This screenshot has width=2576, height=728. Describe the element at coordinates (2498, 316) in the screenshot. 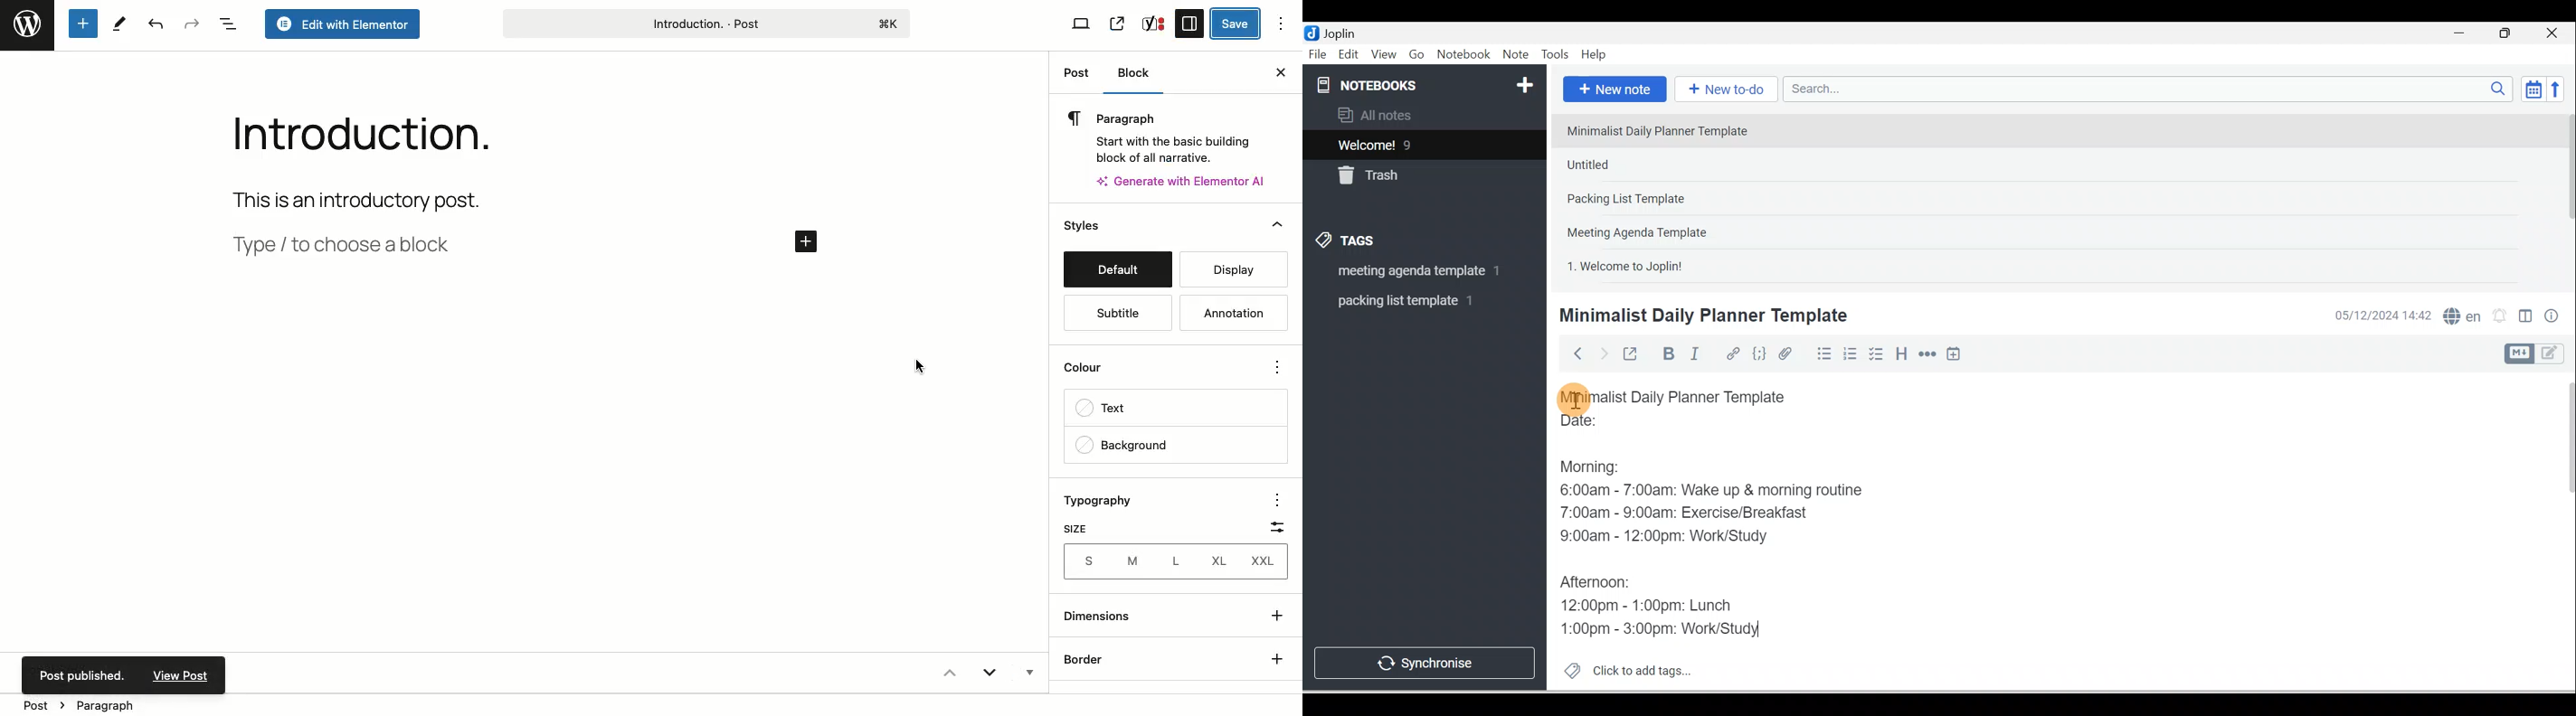

I see `Set alarm` at that location.